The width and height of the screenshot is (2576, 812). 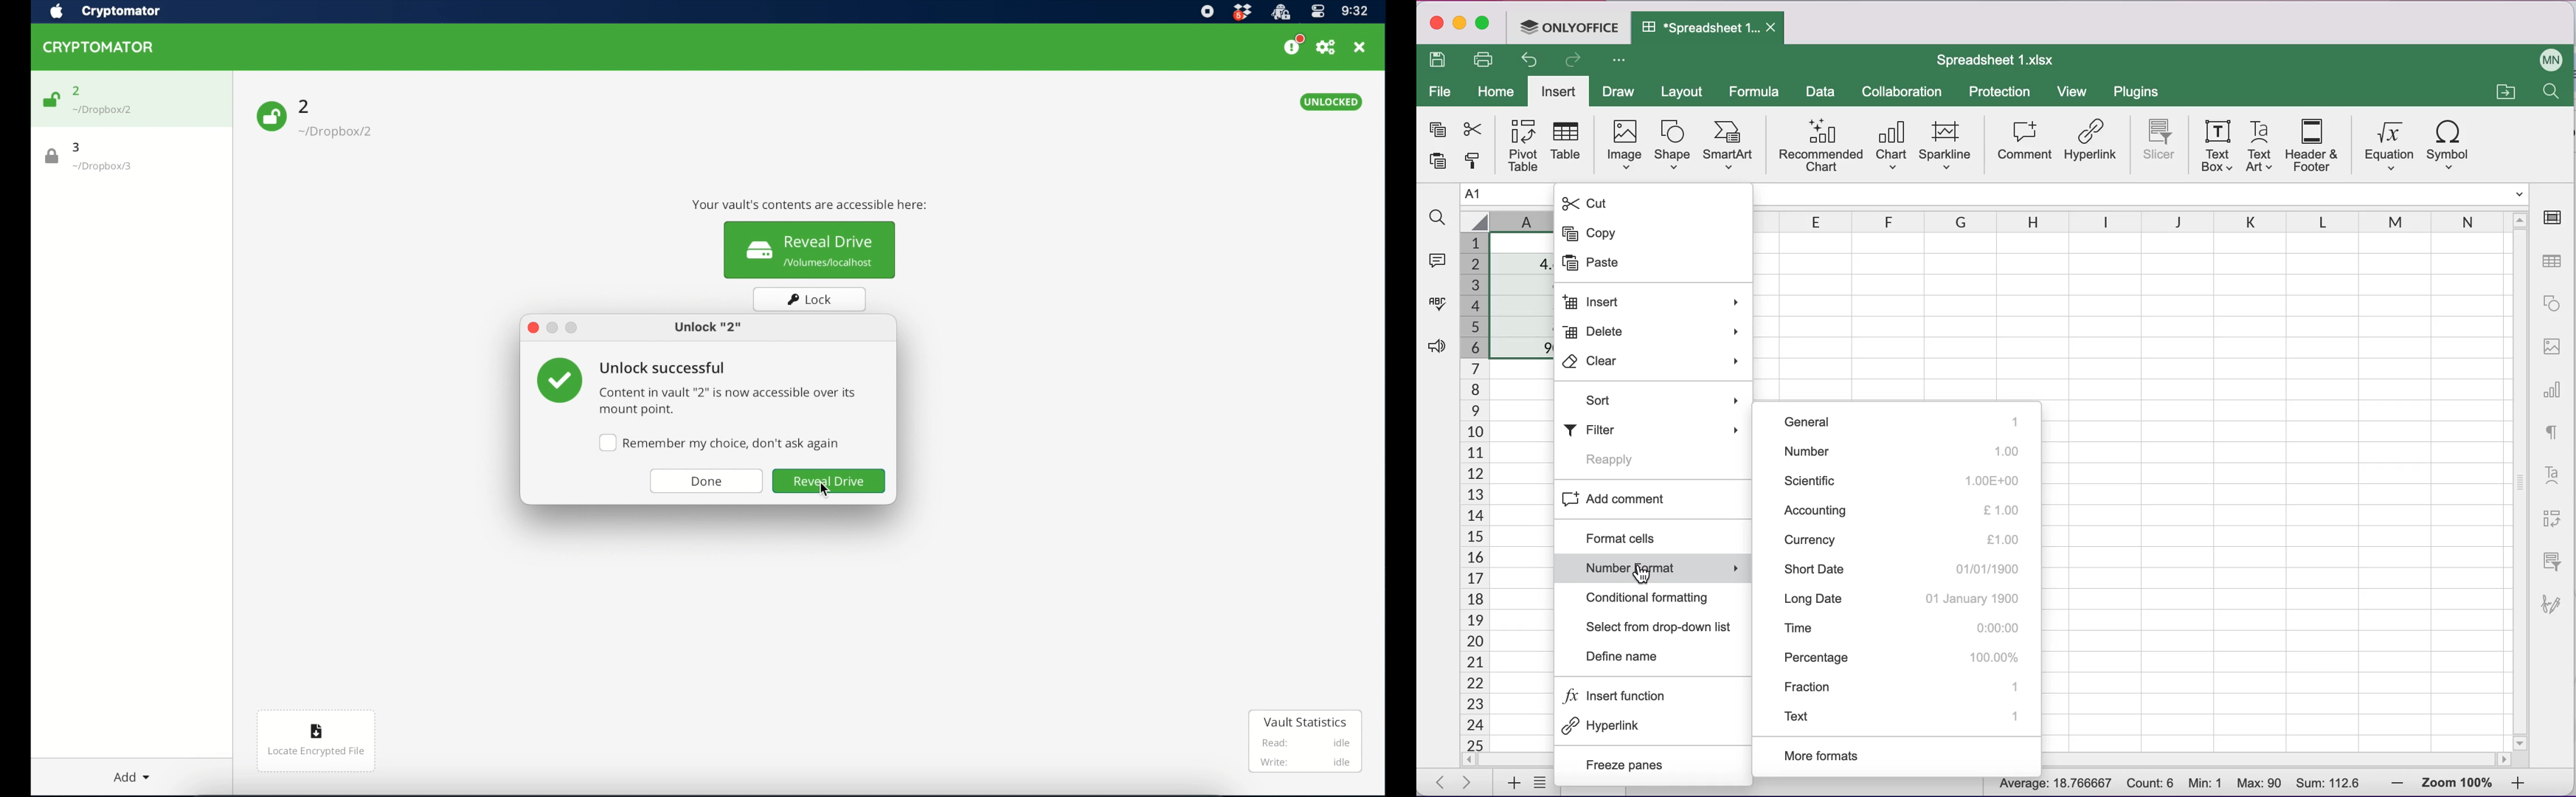 What do you see at coordinates (1687, 91) in the screenshot?
I see `layout` at bounding box center [1687, 91].